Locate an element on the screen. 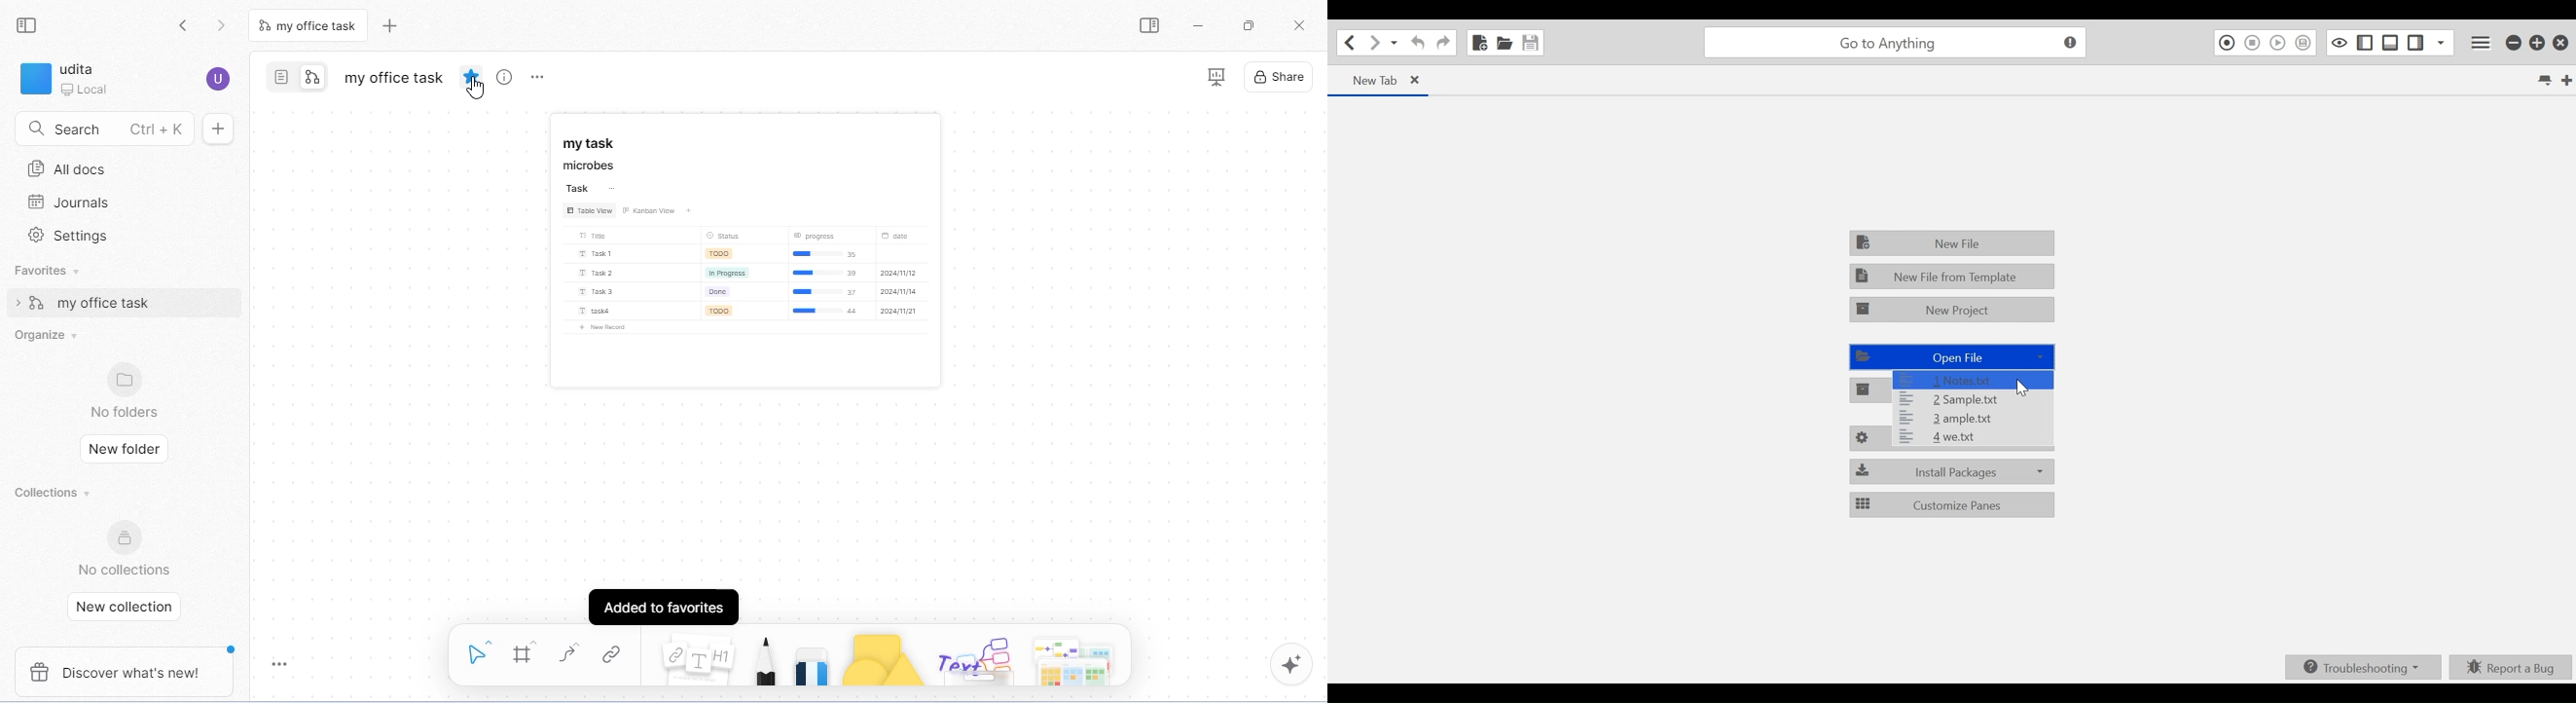 The image size is (2576, 728). discover what's new is located at coordinates (130, 670).